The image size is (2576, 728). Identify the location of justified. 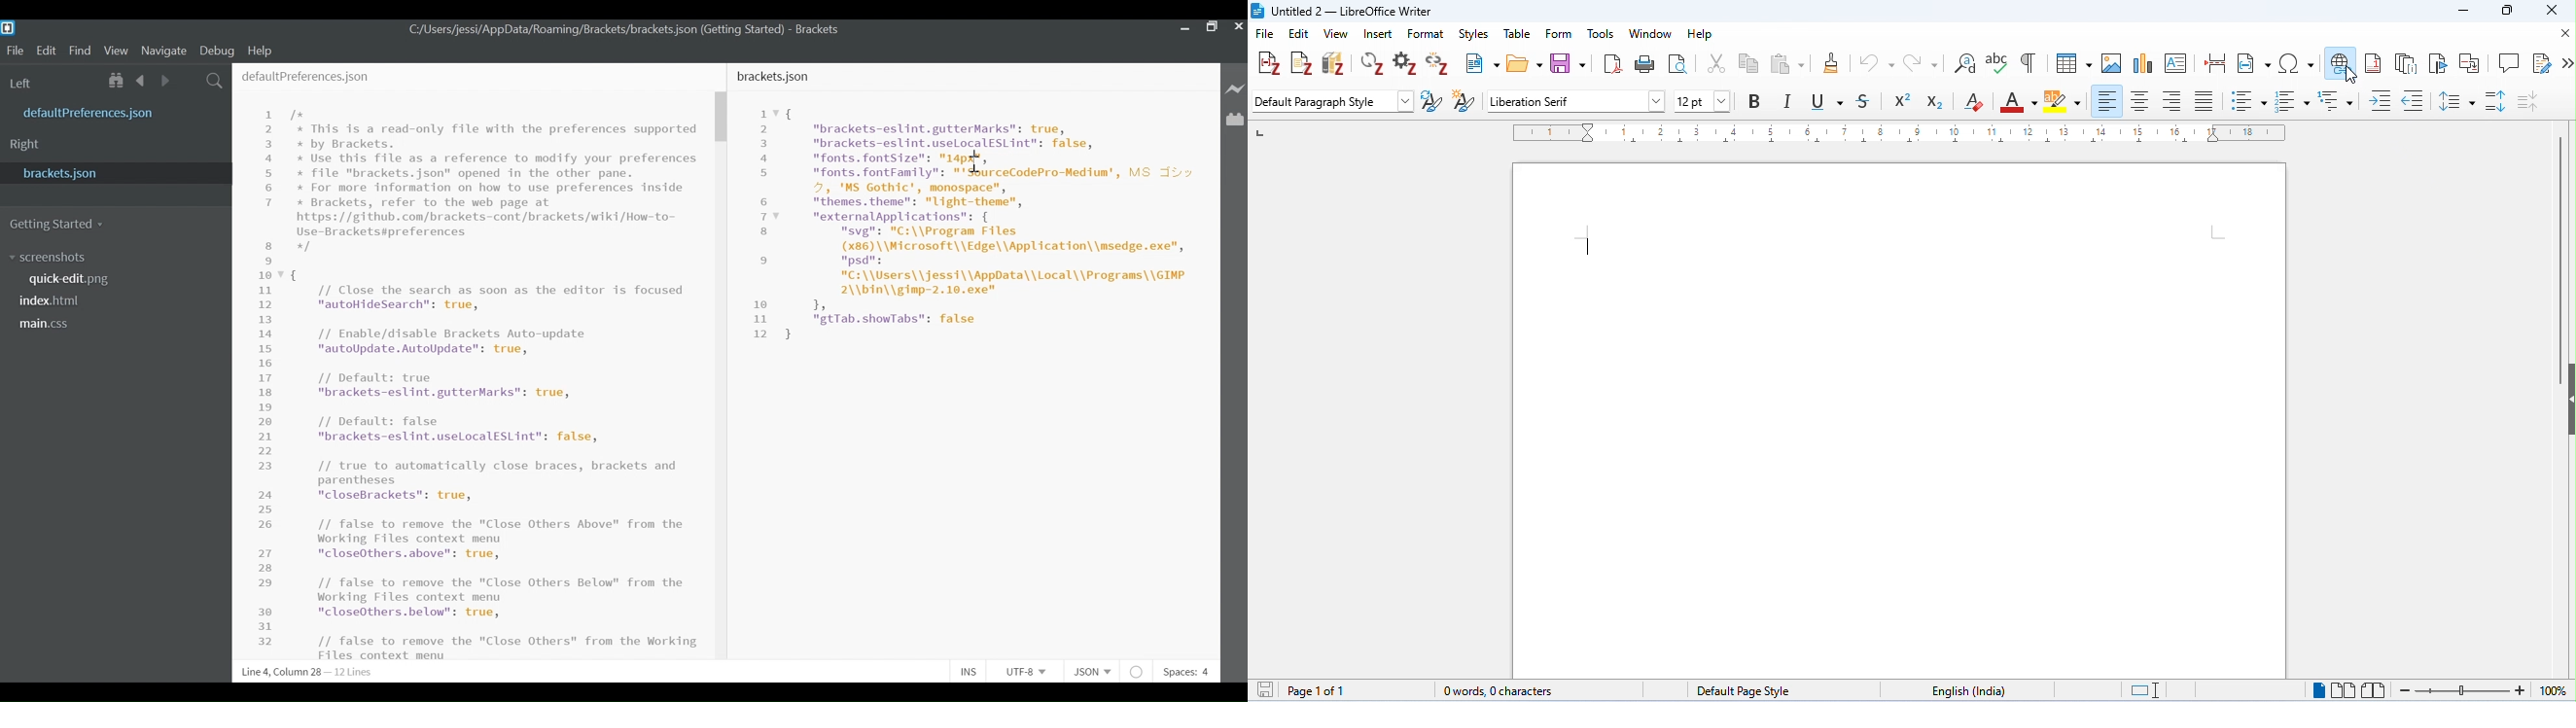
(2207, 101).